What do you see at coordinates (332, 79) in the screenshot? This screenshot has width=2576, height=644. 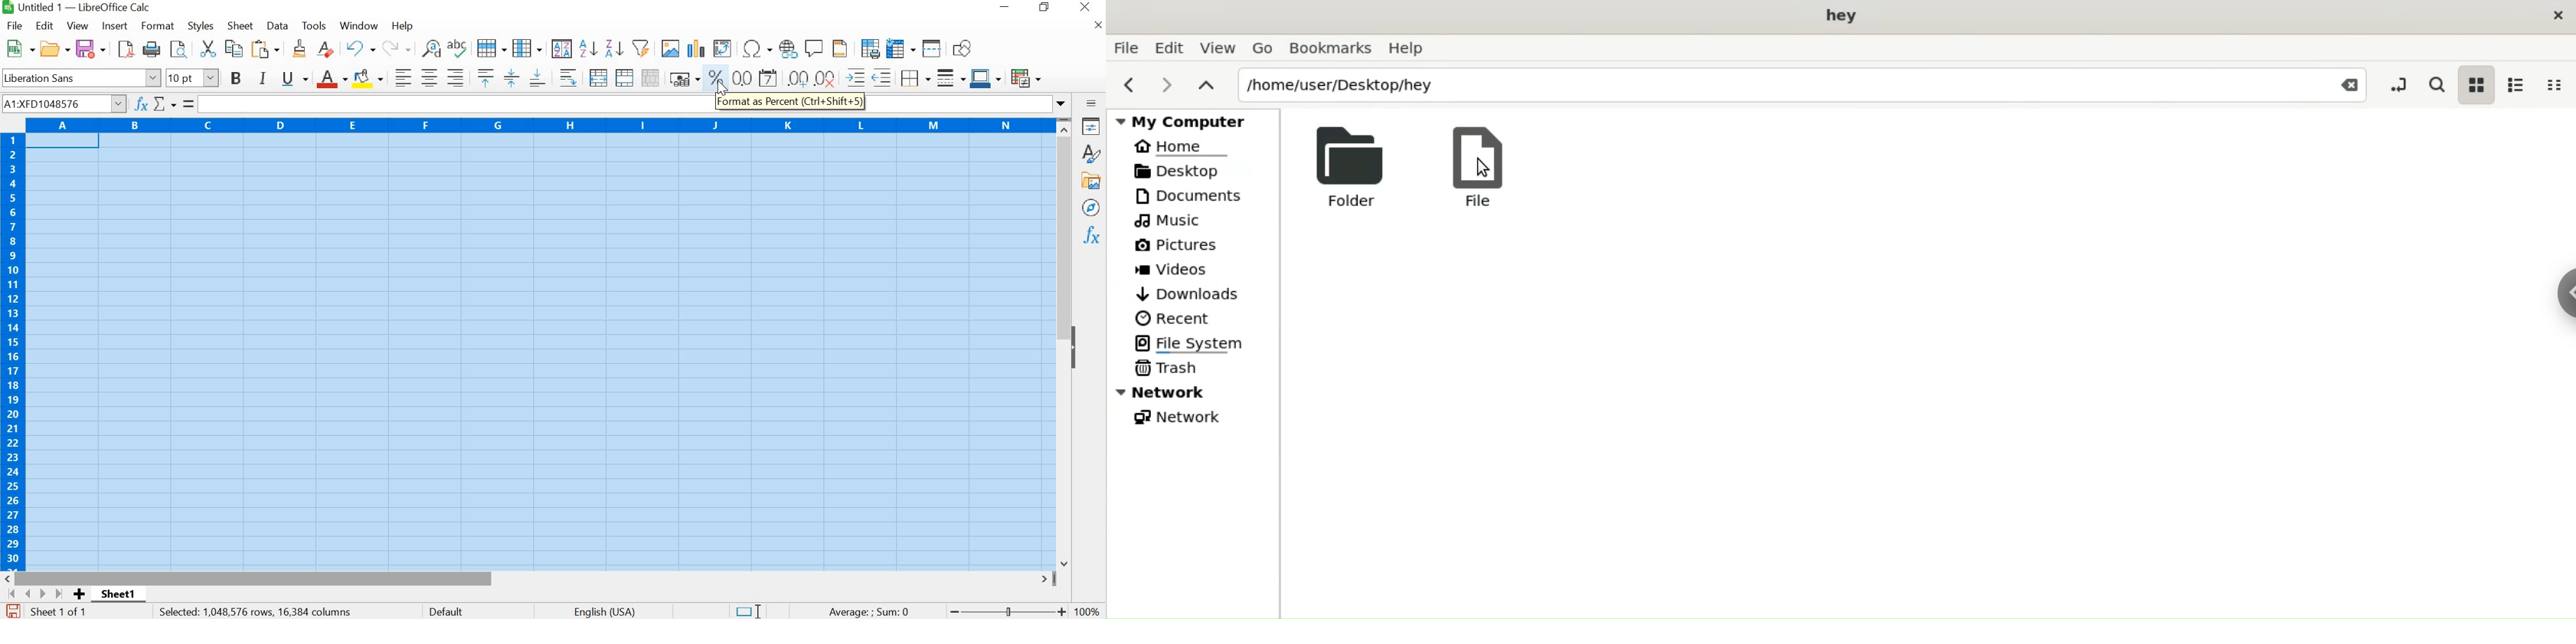 I see `Font Color` at bounding box center [332, 79].